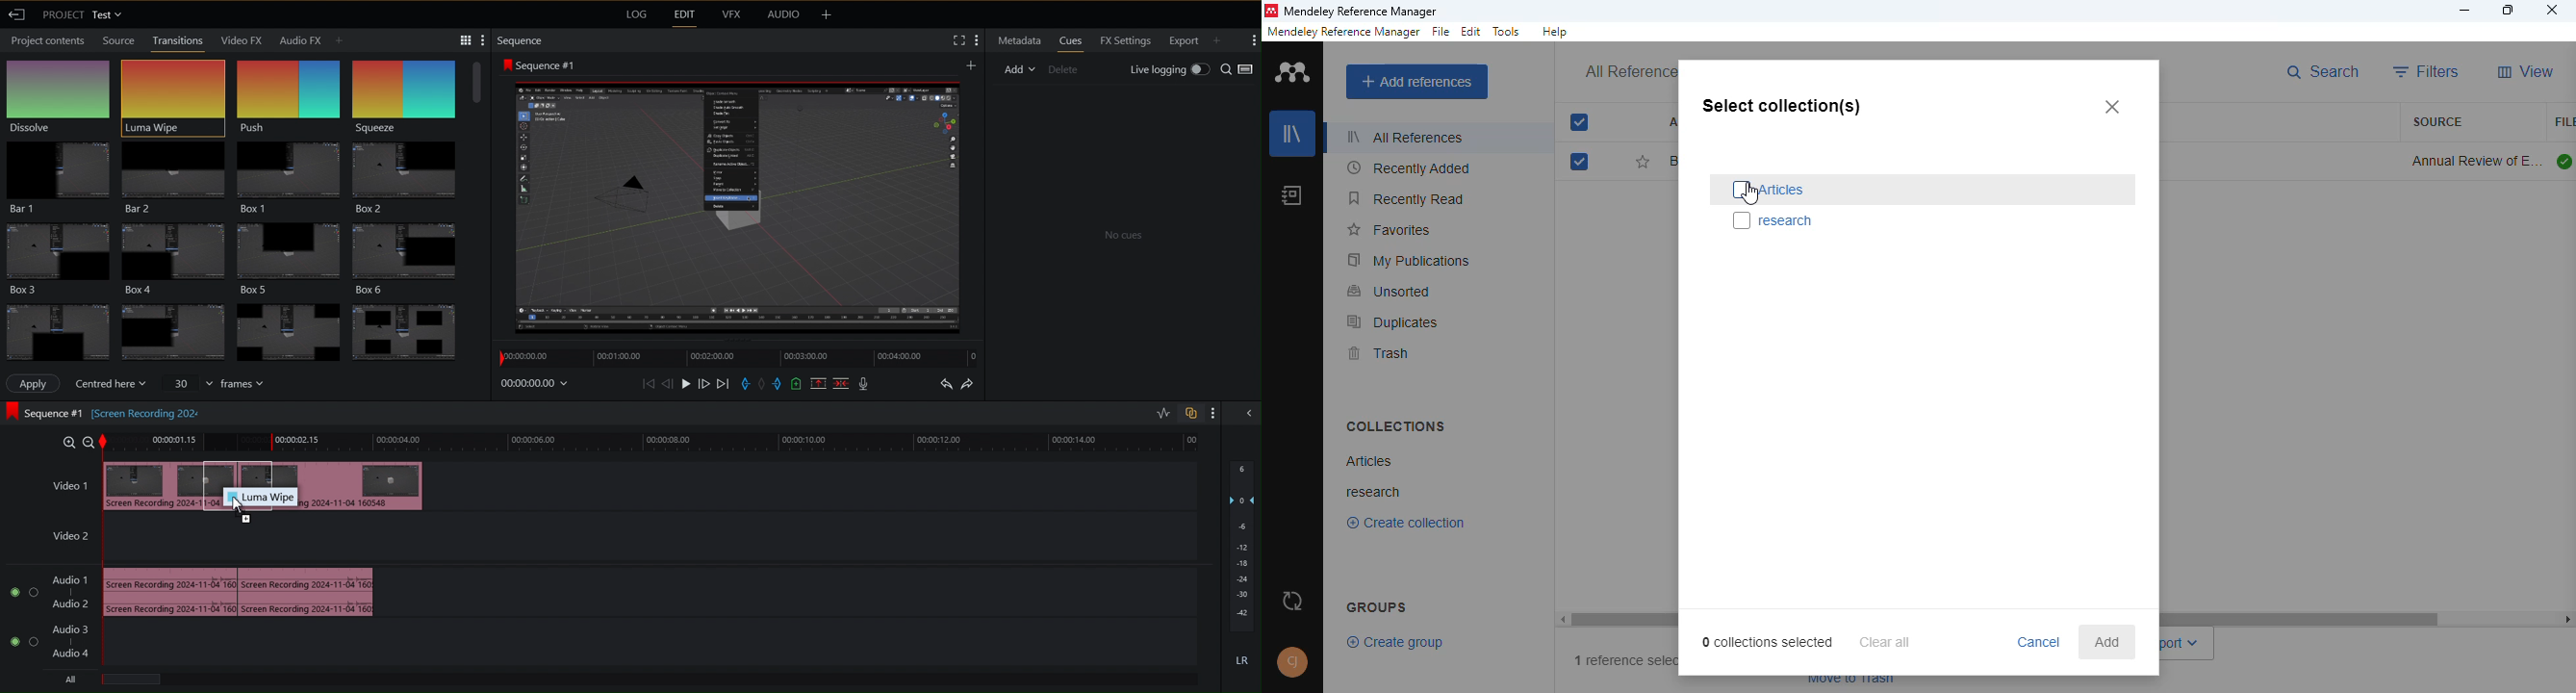  I want to click on Collapse, so click(1249, 414).